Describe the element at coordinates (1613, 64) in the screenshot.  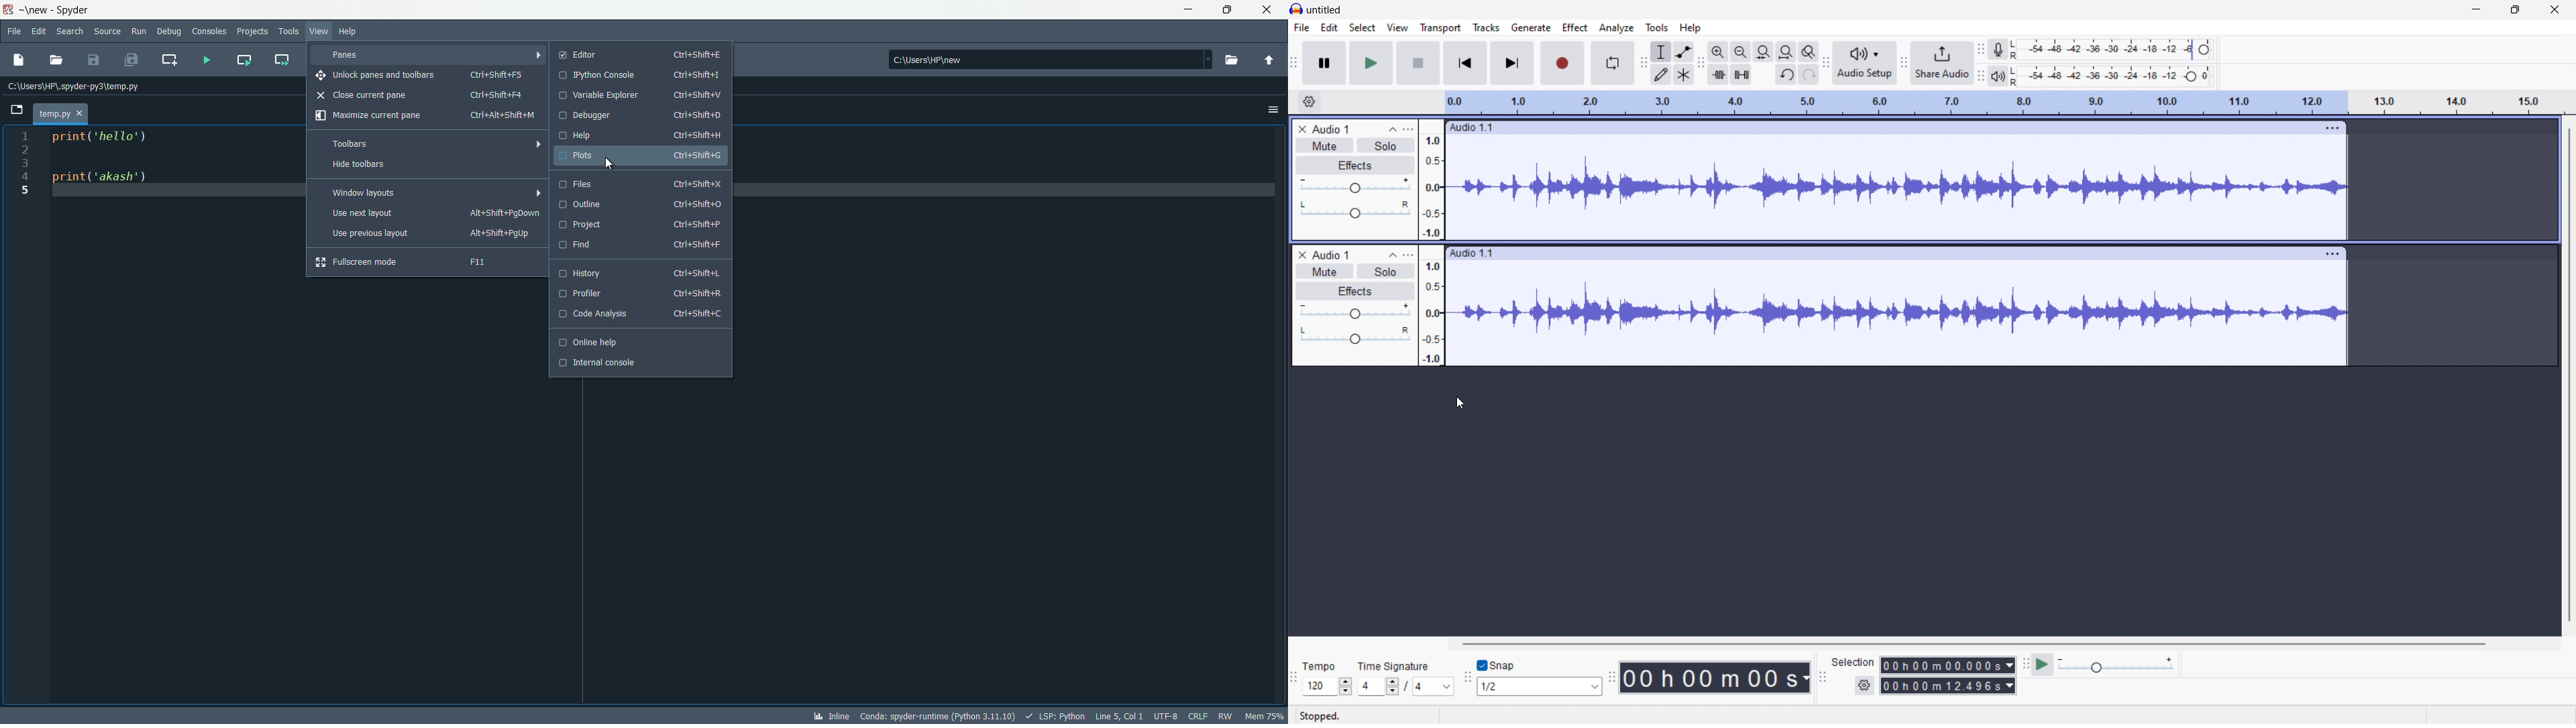
I see `enable loop` at that location.